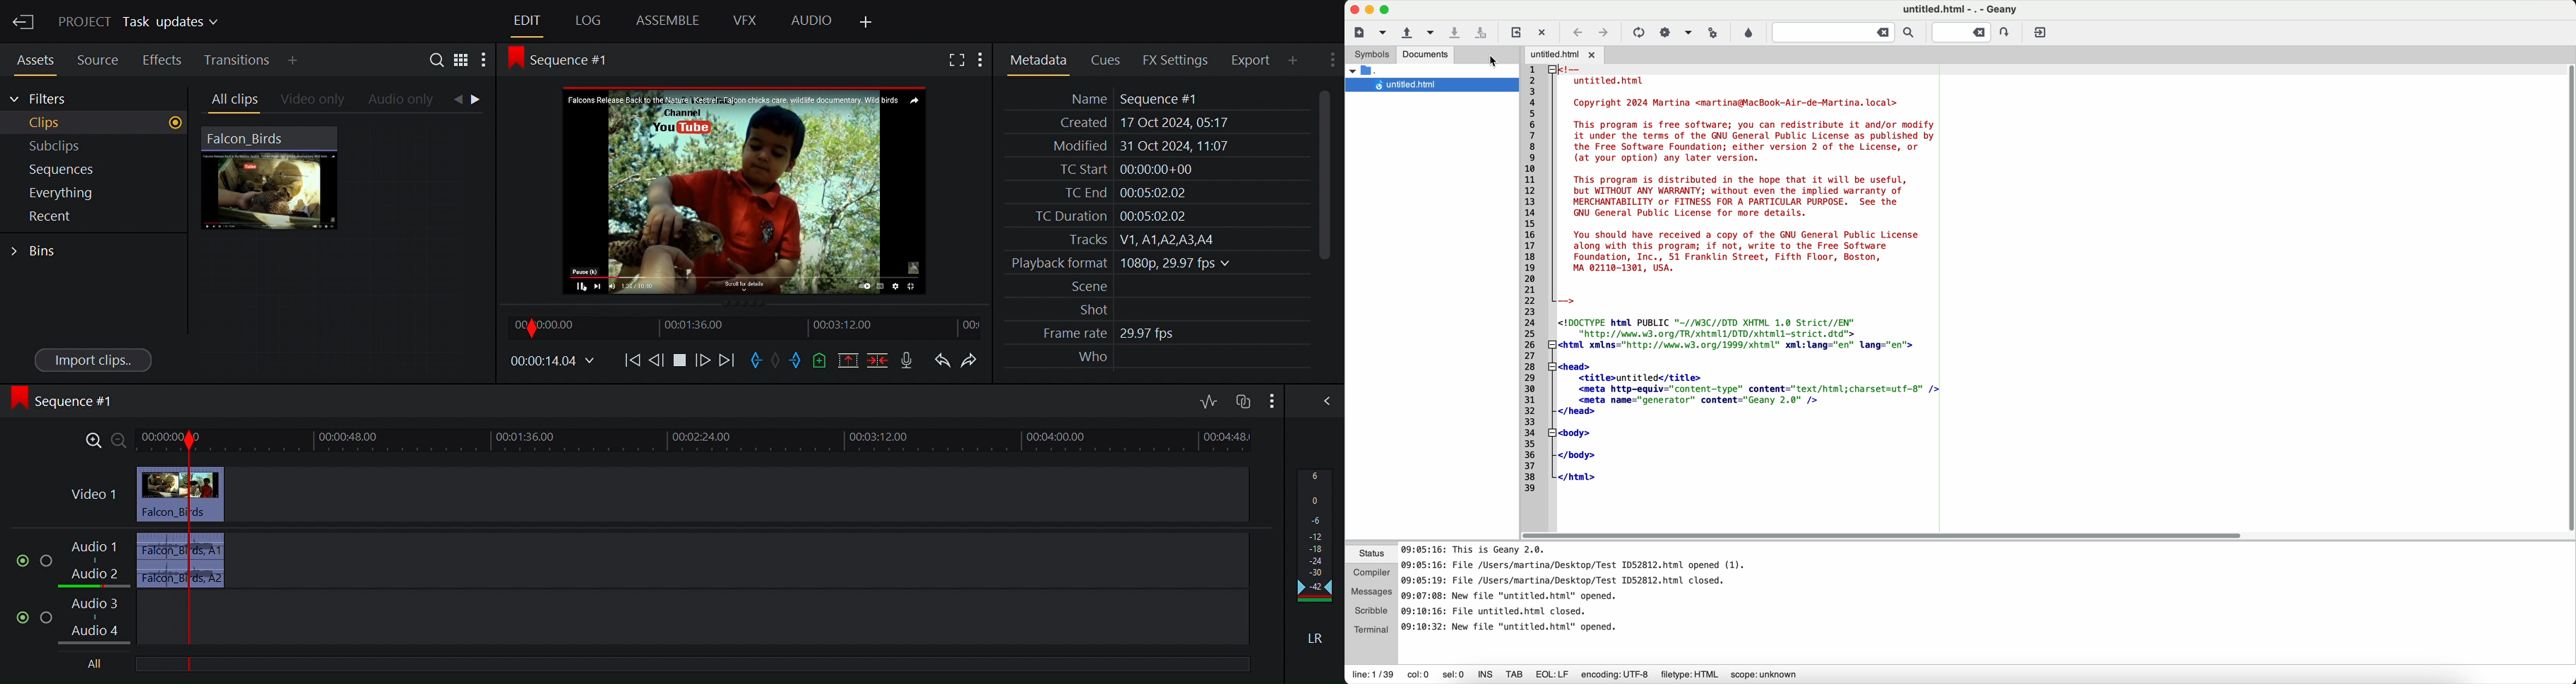 Image resolution: width=2576 pixels, height=700 pixels. What do you see at coordinates (586, 21) in the screenshot?
I see `Log` at bounding box center [586, 21].